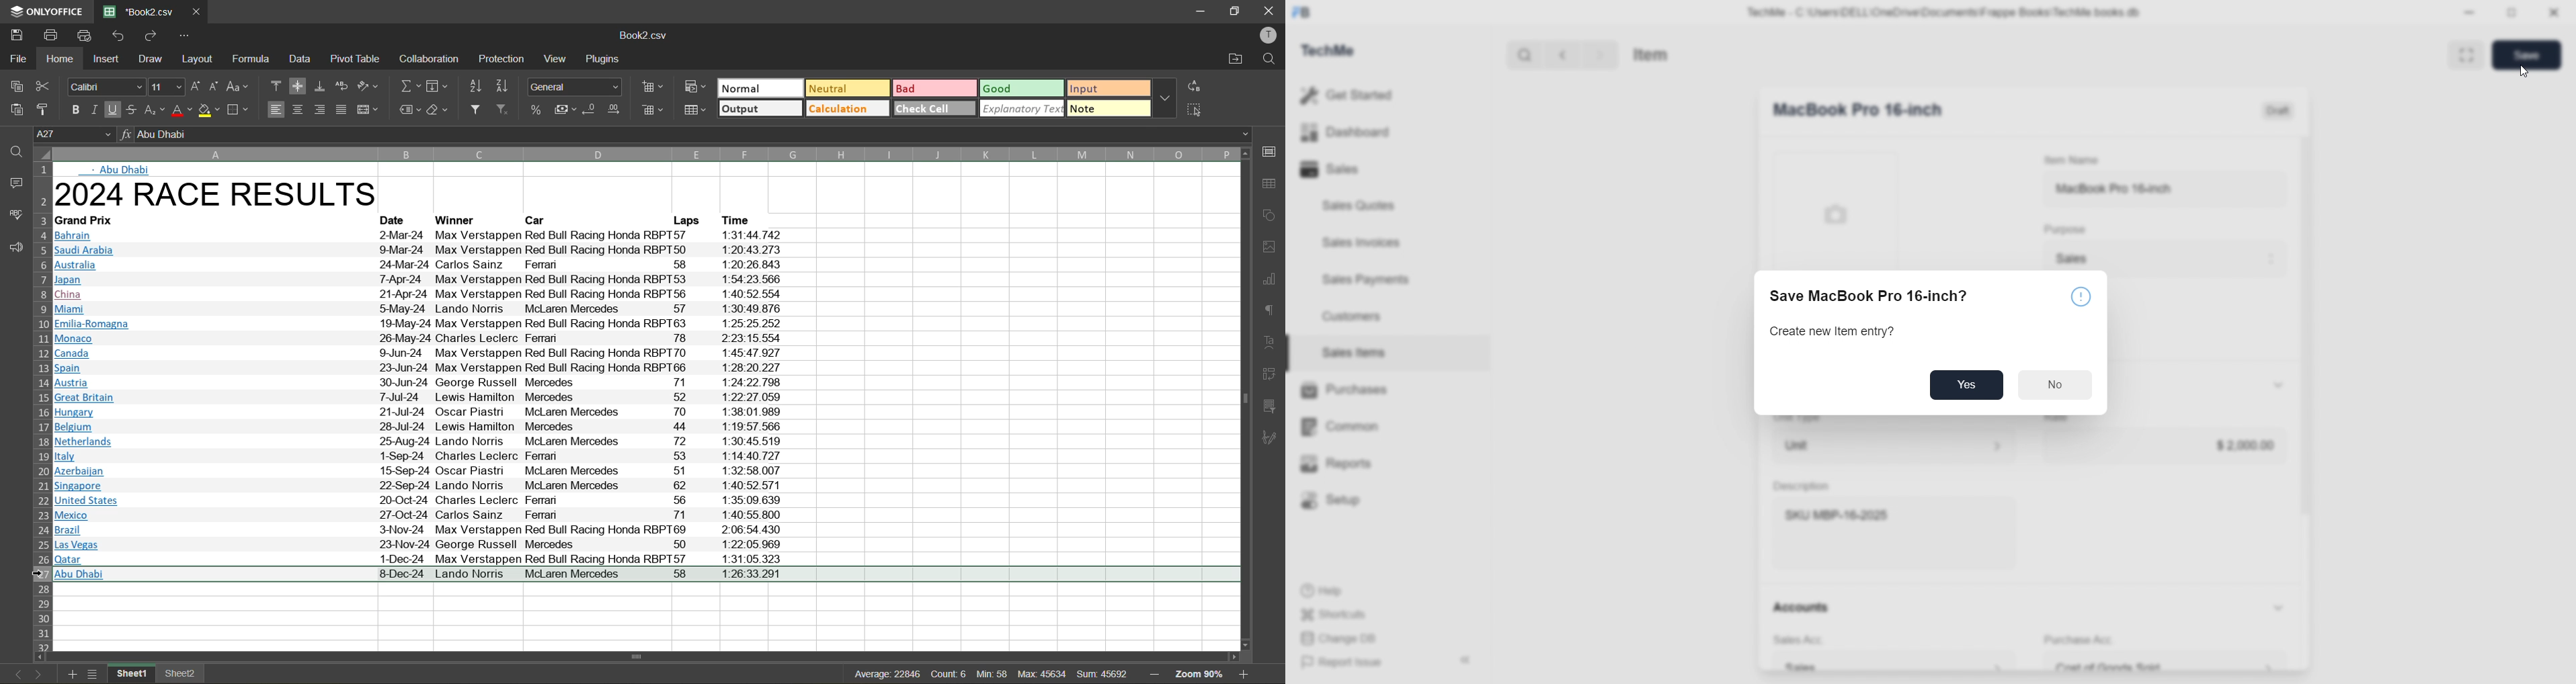 This screenshot has width=2576, height=700. What do you see at coordinates (1833, 332) in the screenshot?
I see `Create new Item entry?` at bounding box center [1833, 332].